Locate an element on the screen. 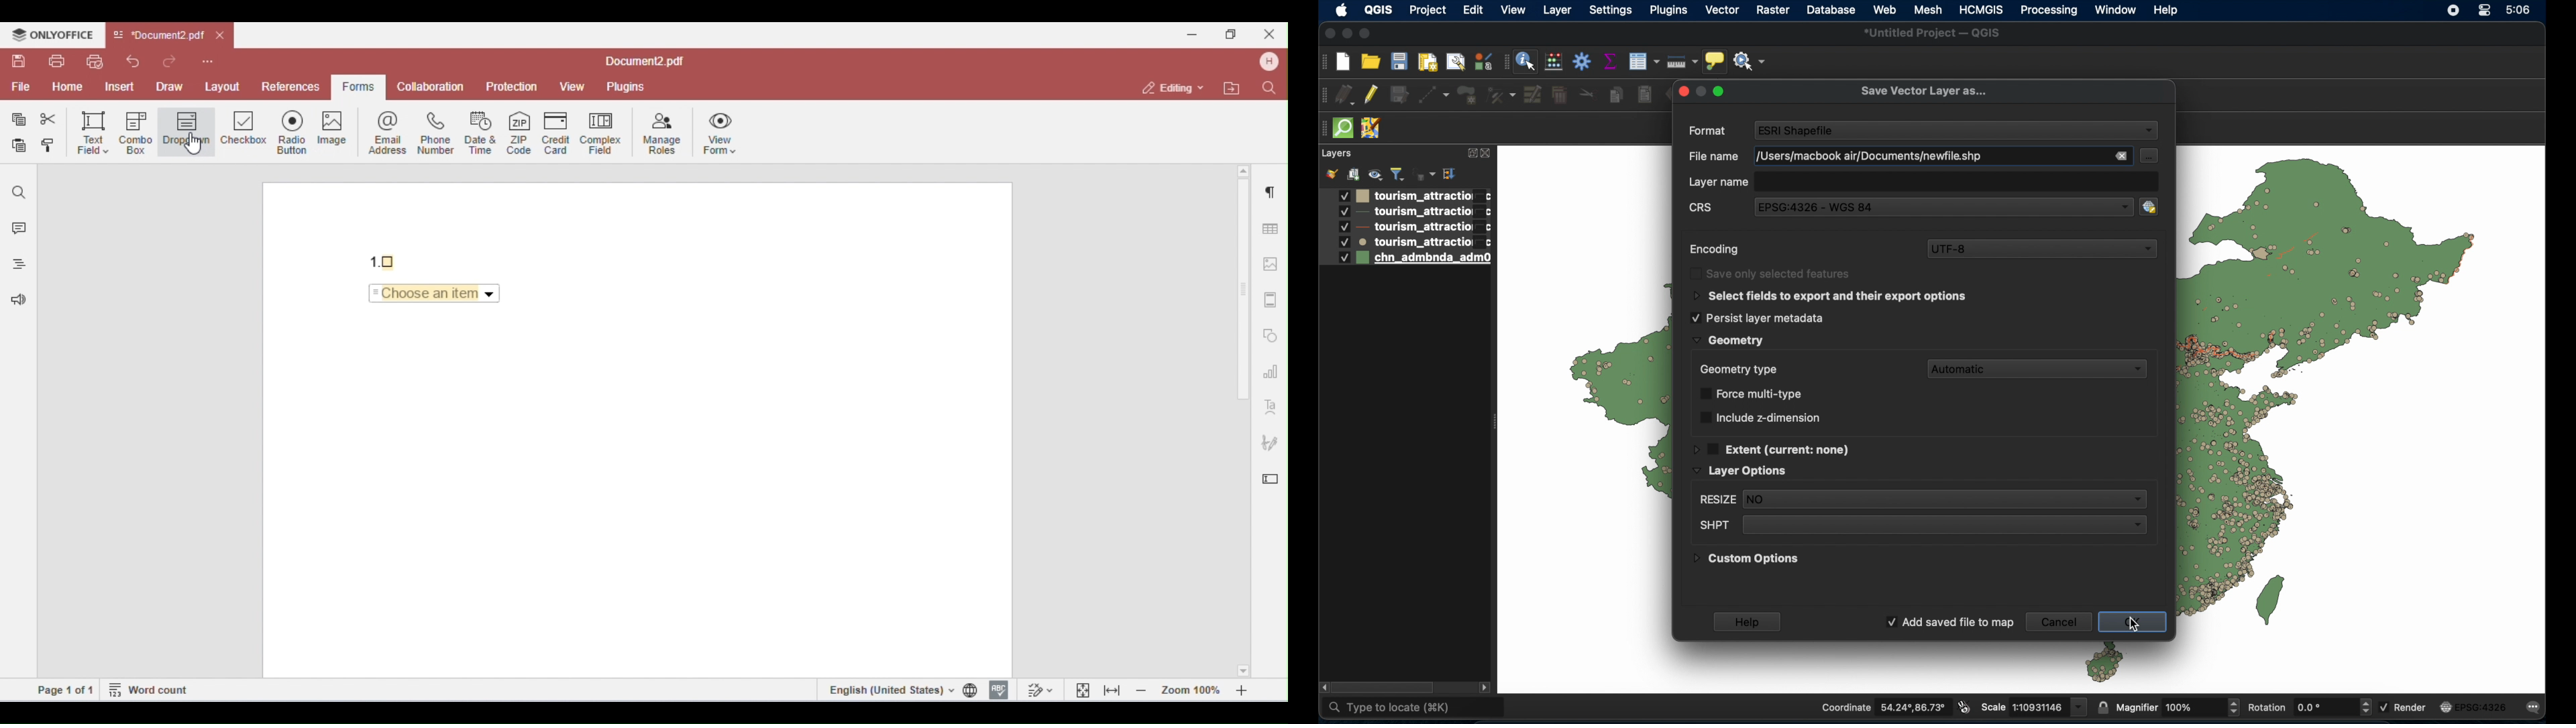  type to locate is located at coordinates (1414, 707).